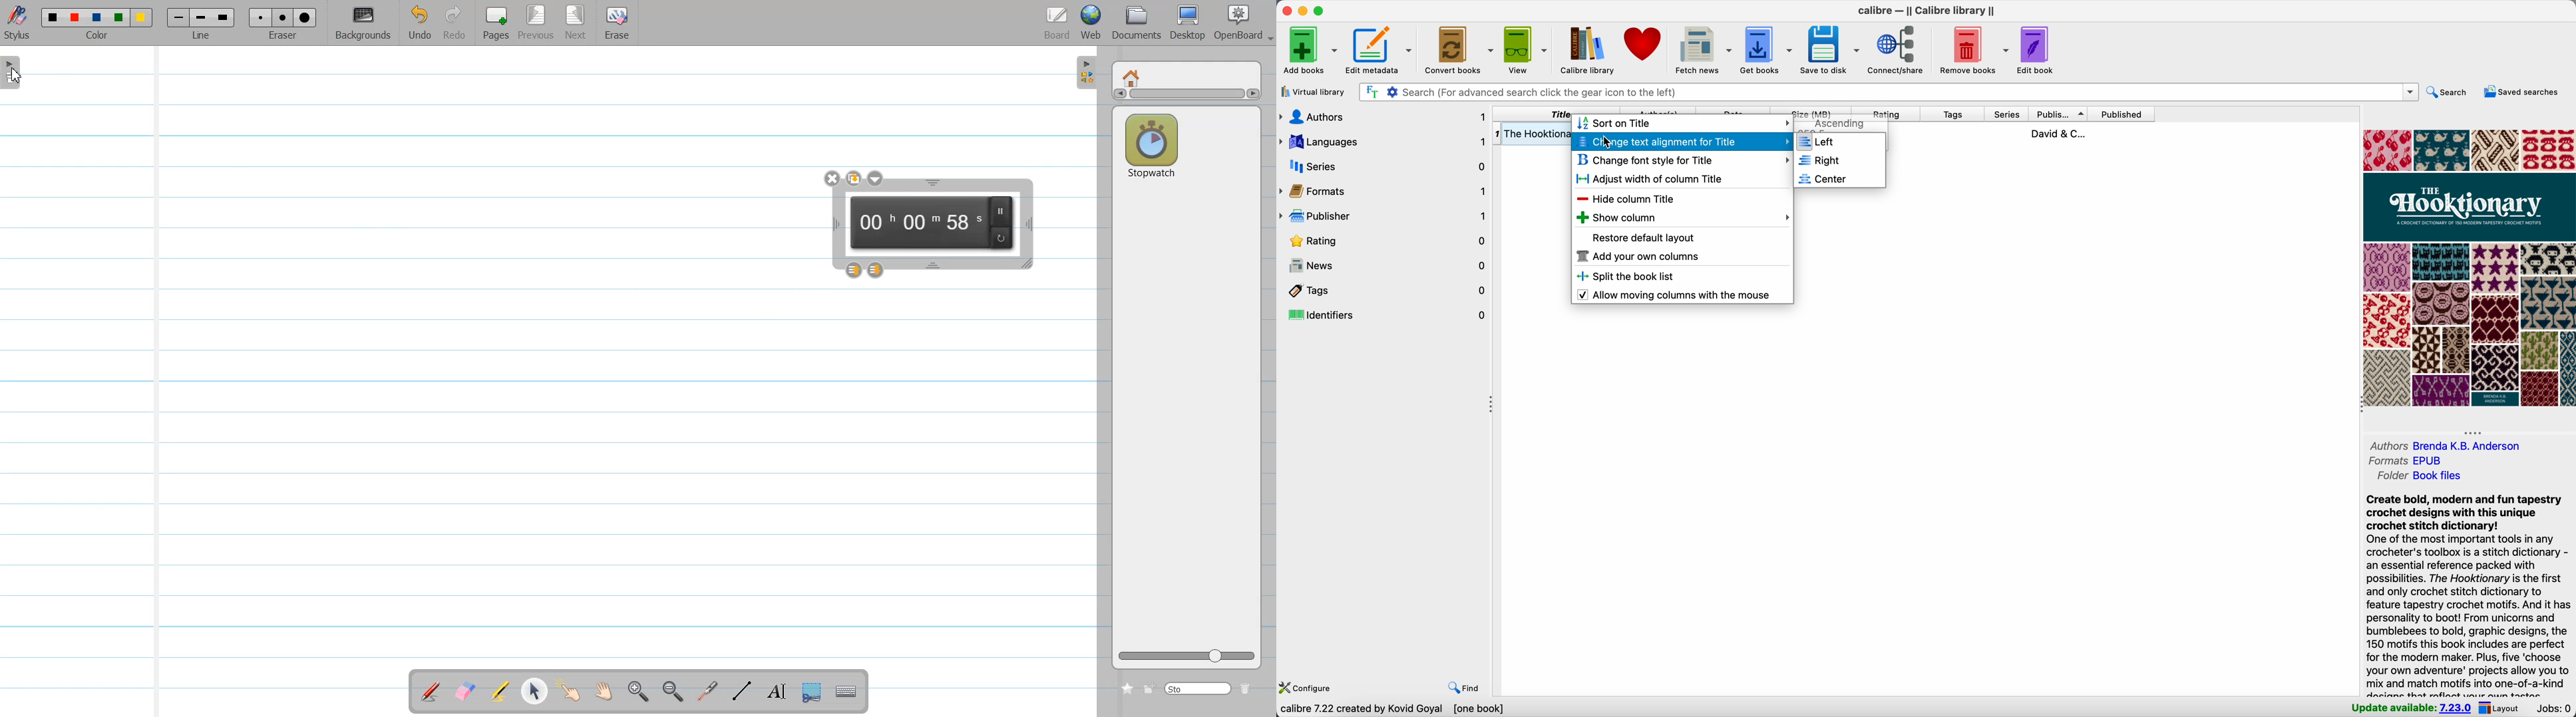 The height and width of the screenshot is (728, 2576). I want to click on publisher, so click(1384, 219).